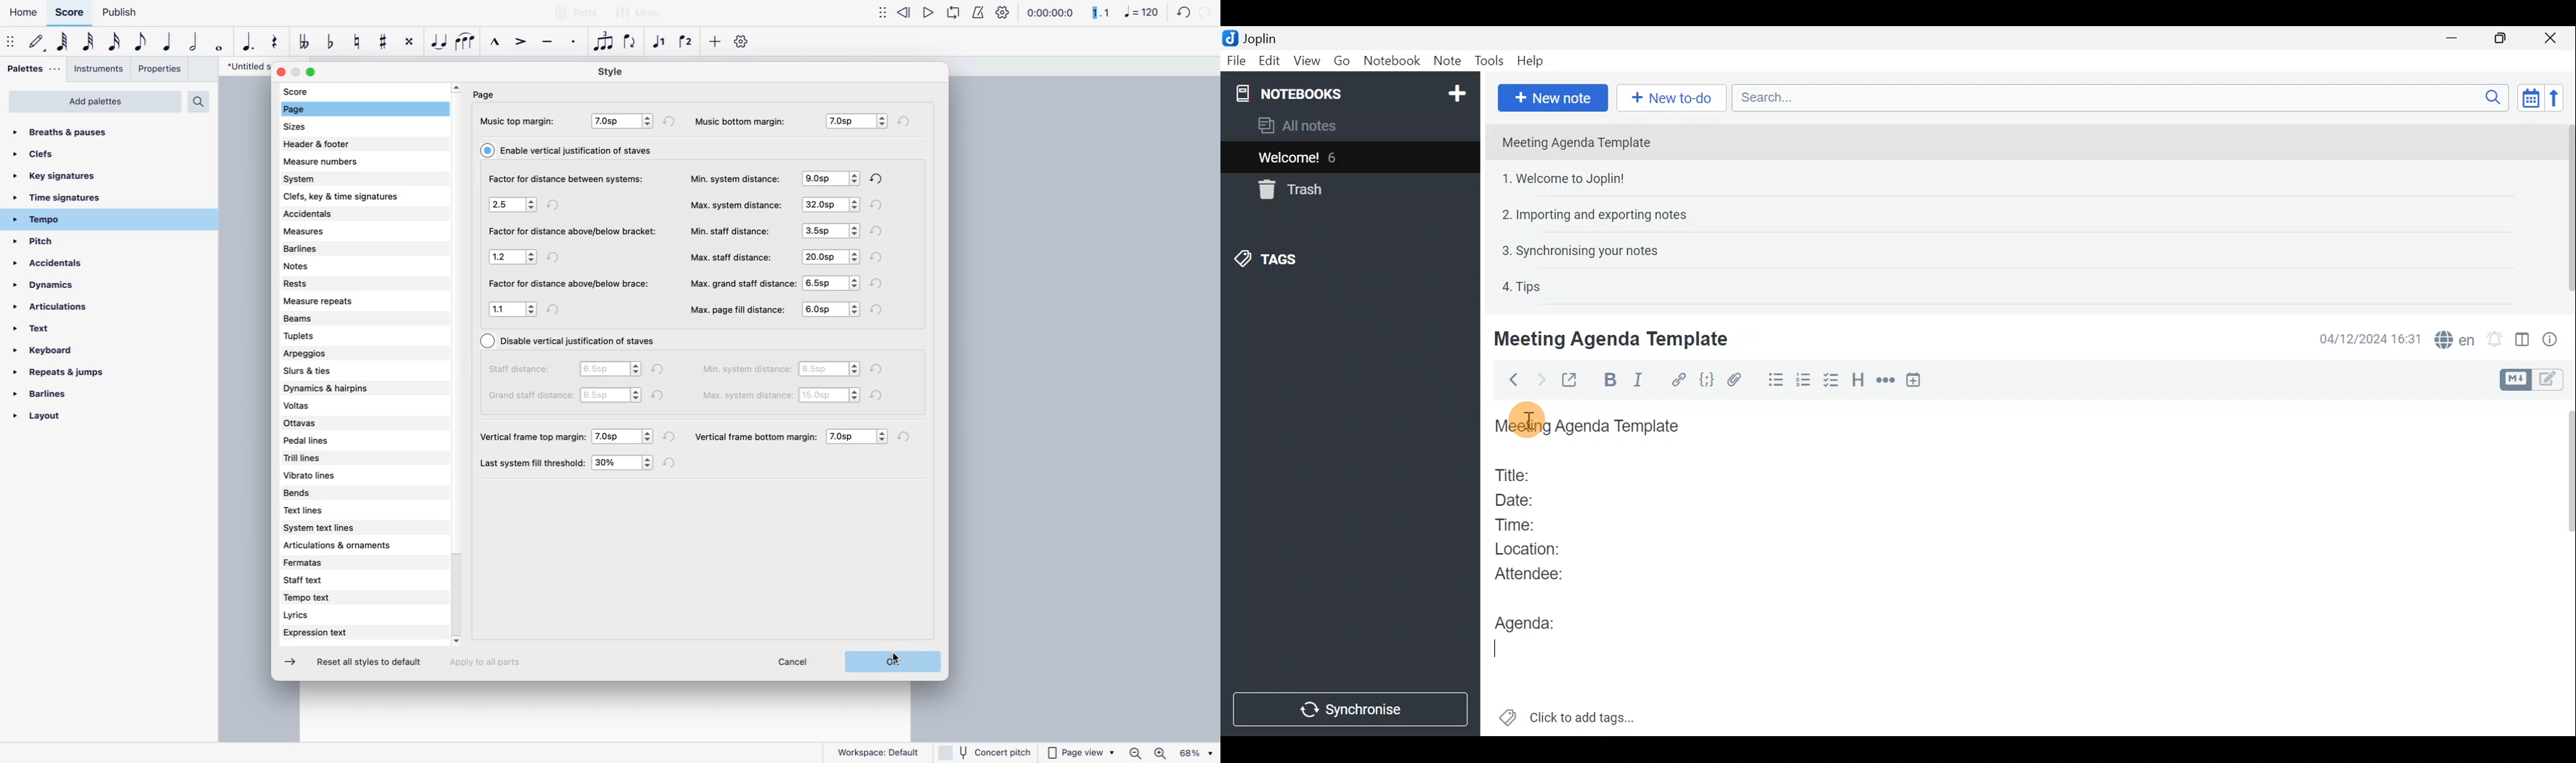 The width and height of the screenshot is (2576, 784). What do you see at coordinates (1591, 427) in the screenshot?
I see `Meeting Agenda Template` at bounding box center [1591, 427].